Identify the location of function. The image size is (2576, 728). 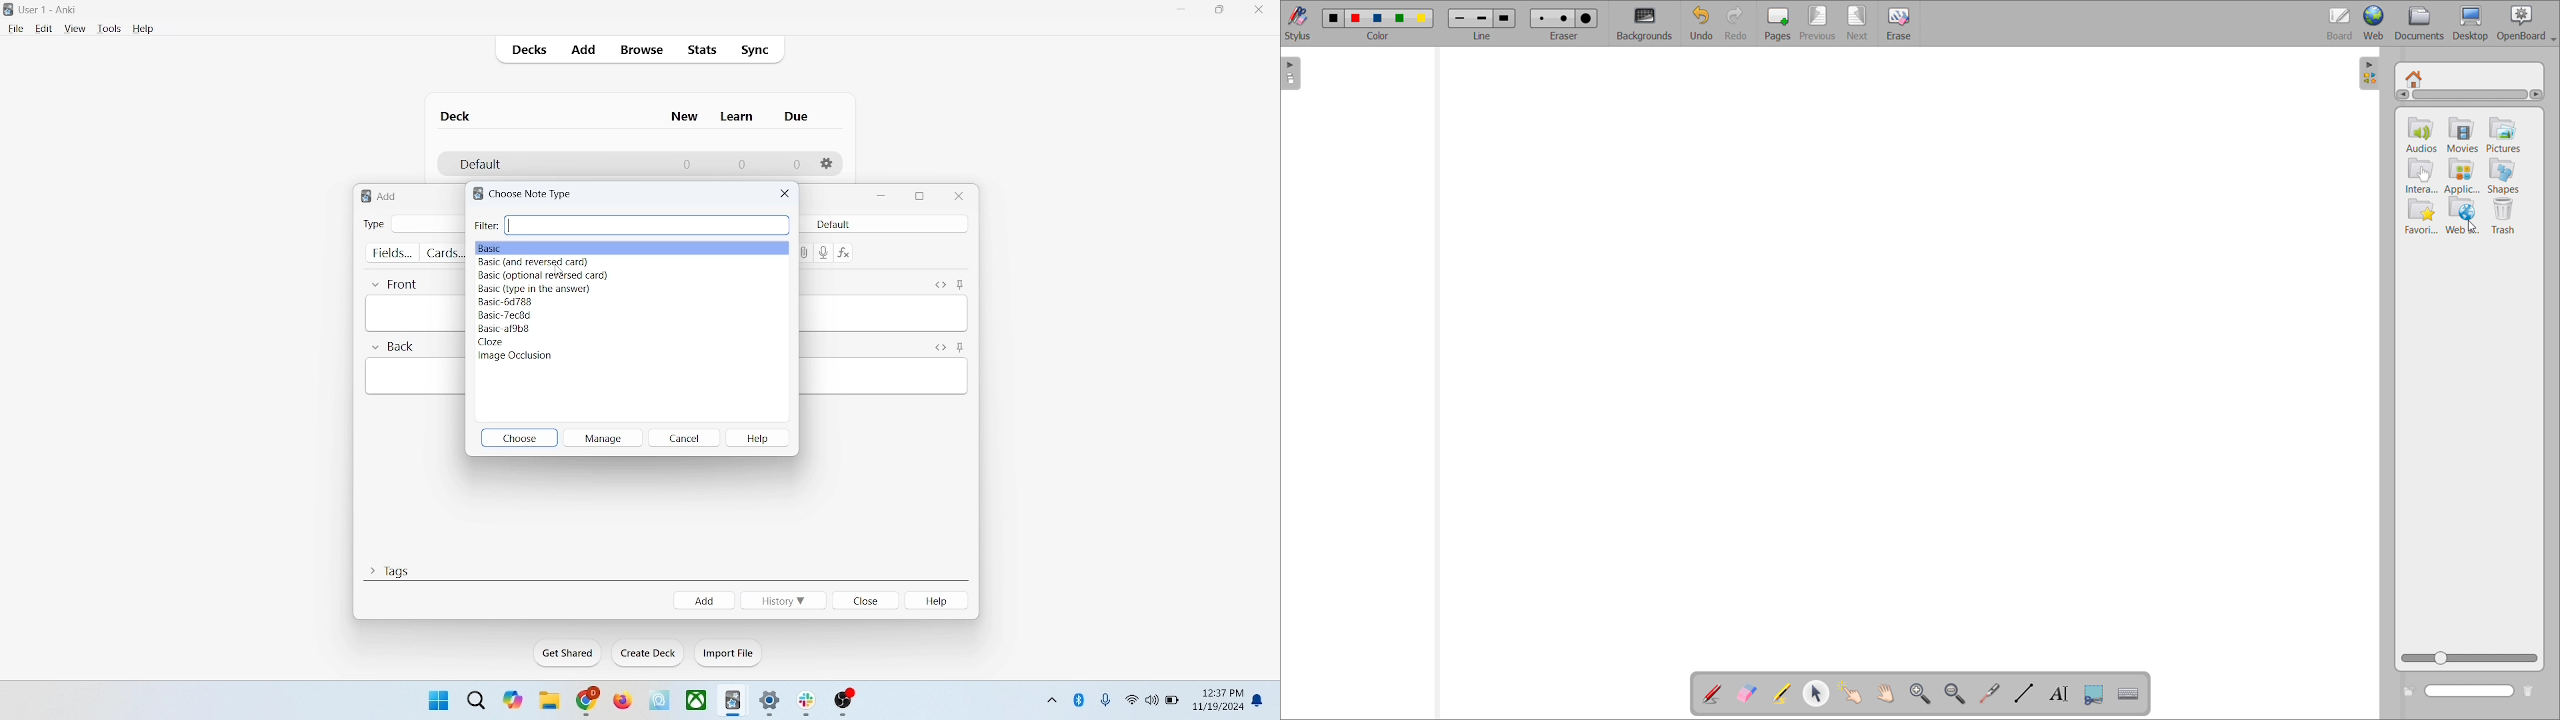
(846, 253).